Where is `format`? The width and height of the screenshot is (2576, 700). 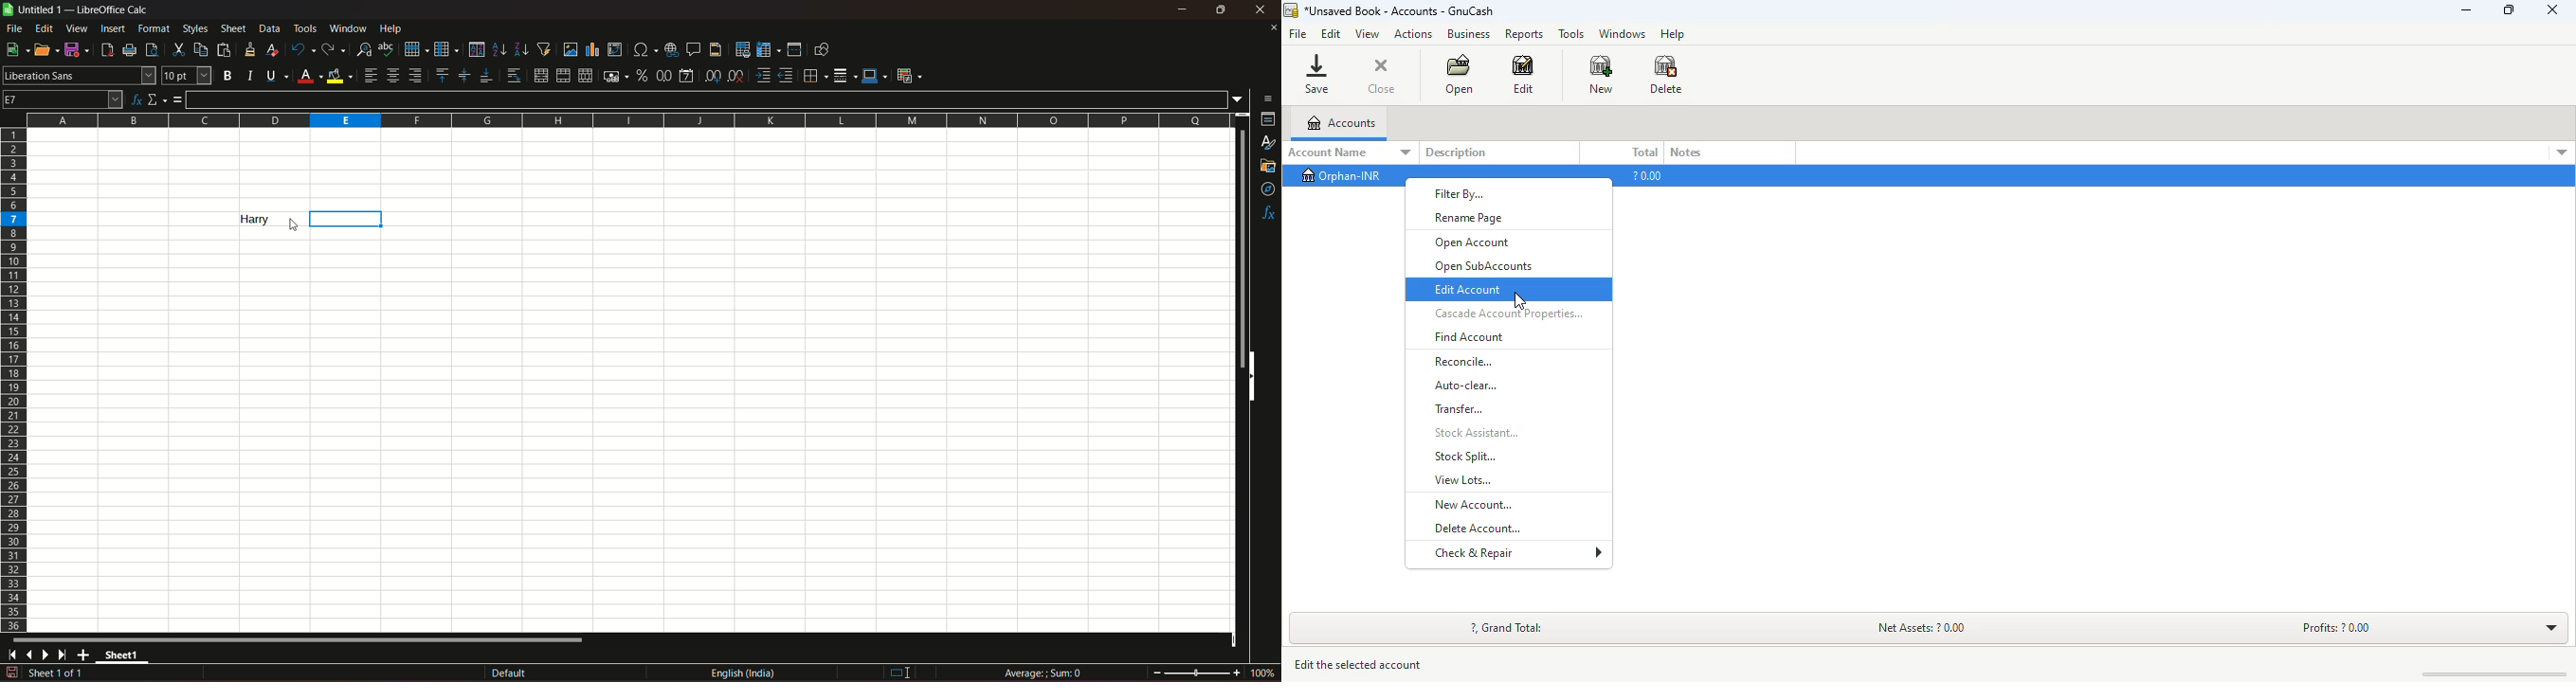 format is located at coordinates (155, 28).